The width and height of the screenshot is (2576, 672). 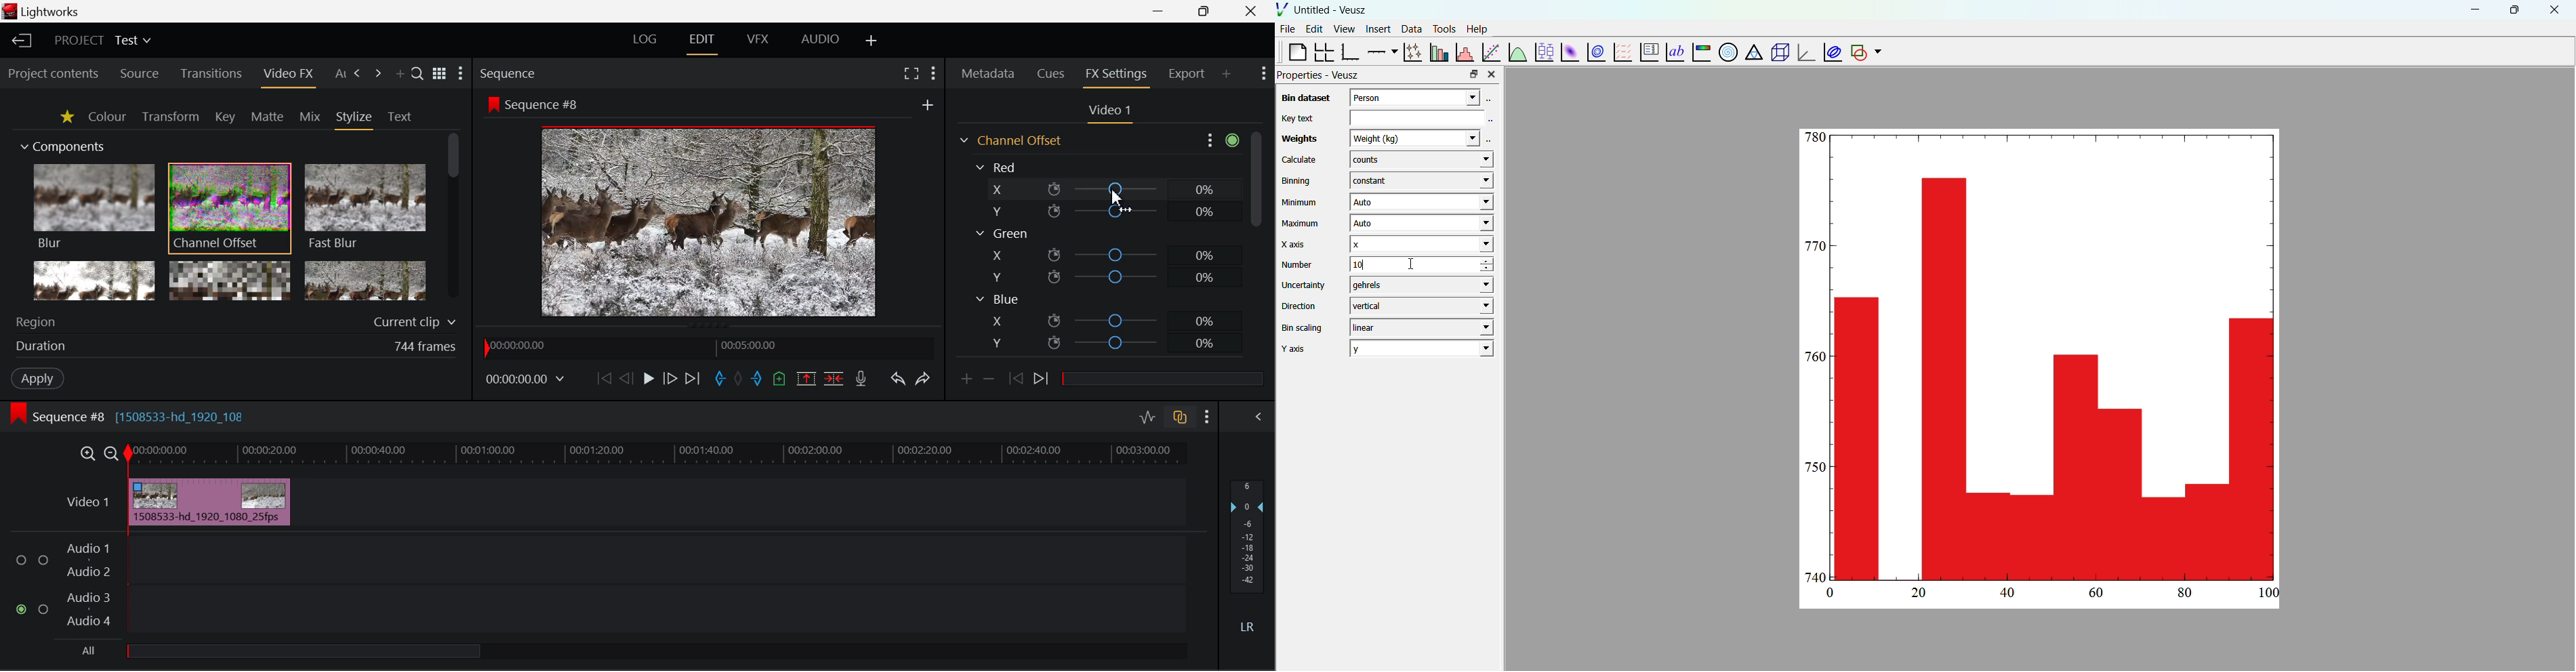 I want to click on Cursor on Red X, so click(x=1104, y=189).